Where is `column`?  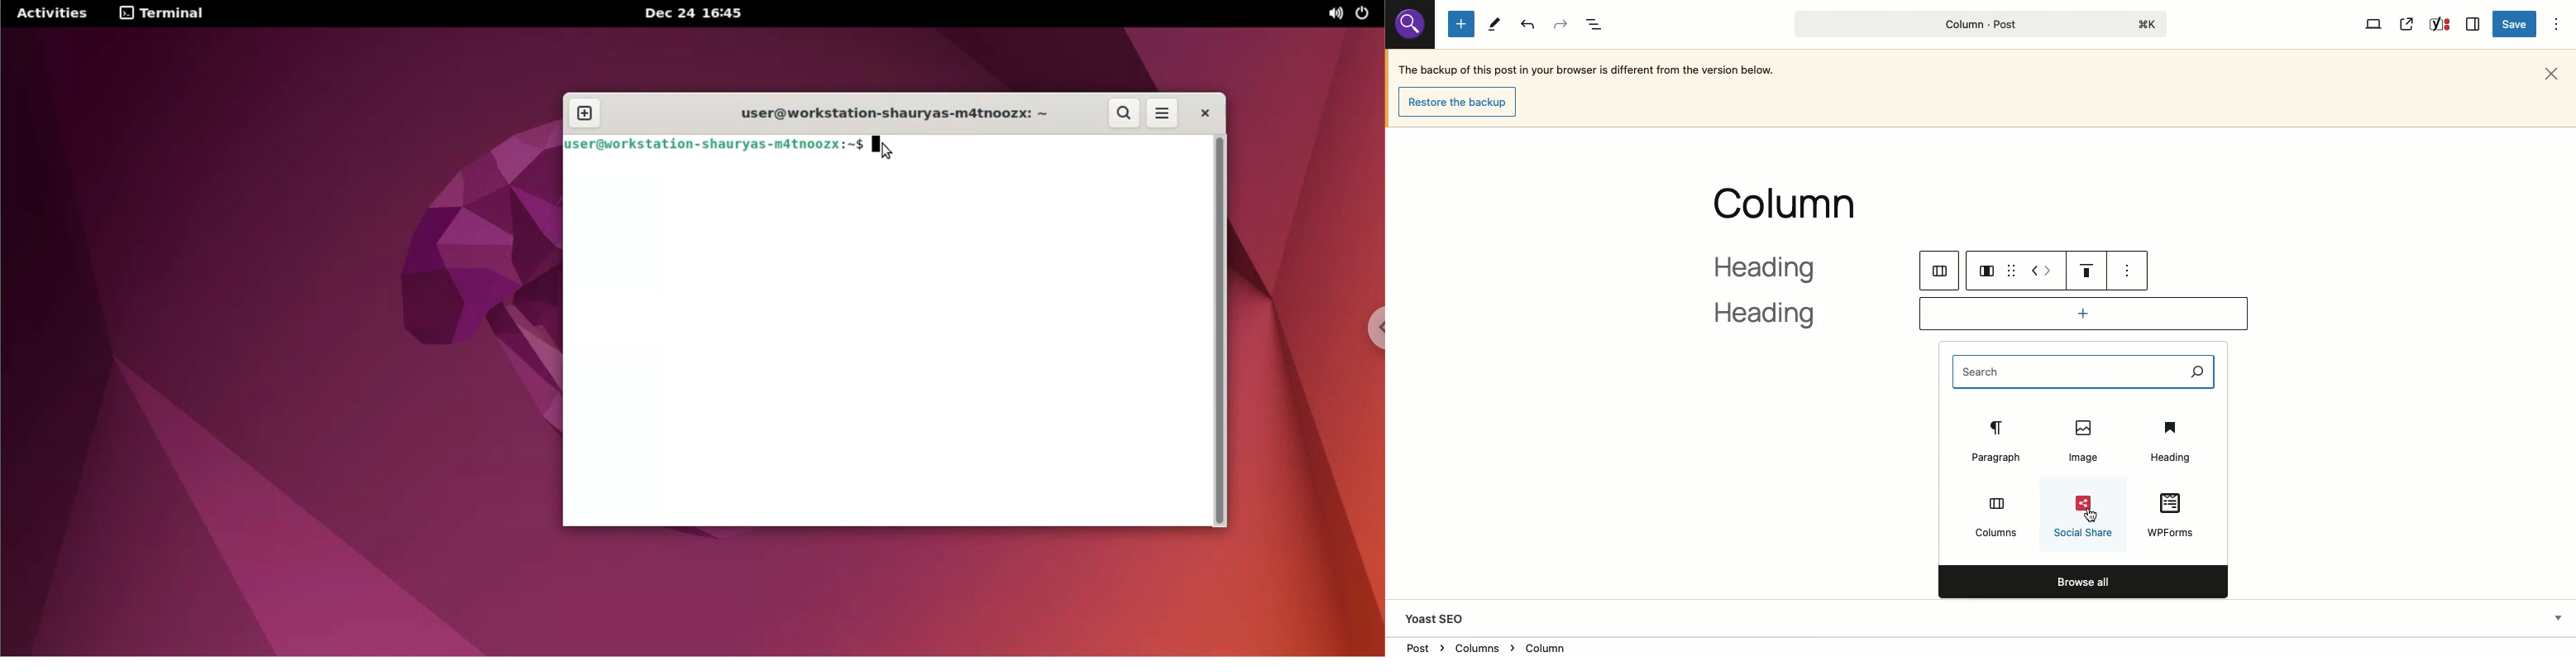
column is located at coordinates (1787, 204).